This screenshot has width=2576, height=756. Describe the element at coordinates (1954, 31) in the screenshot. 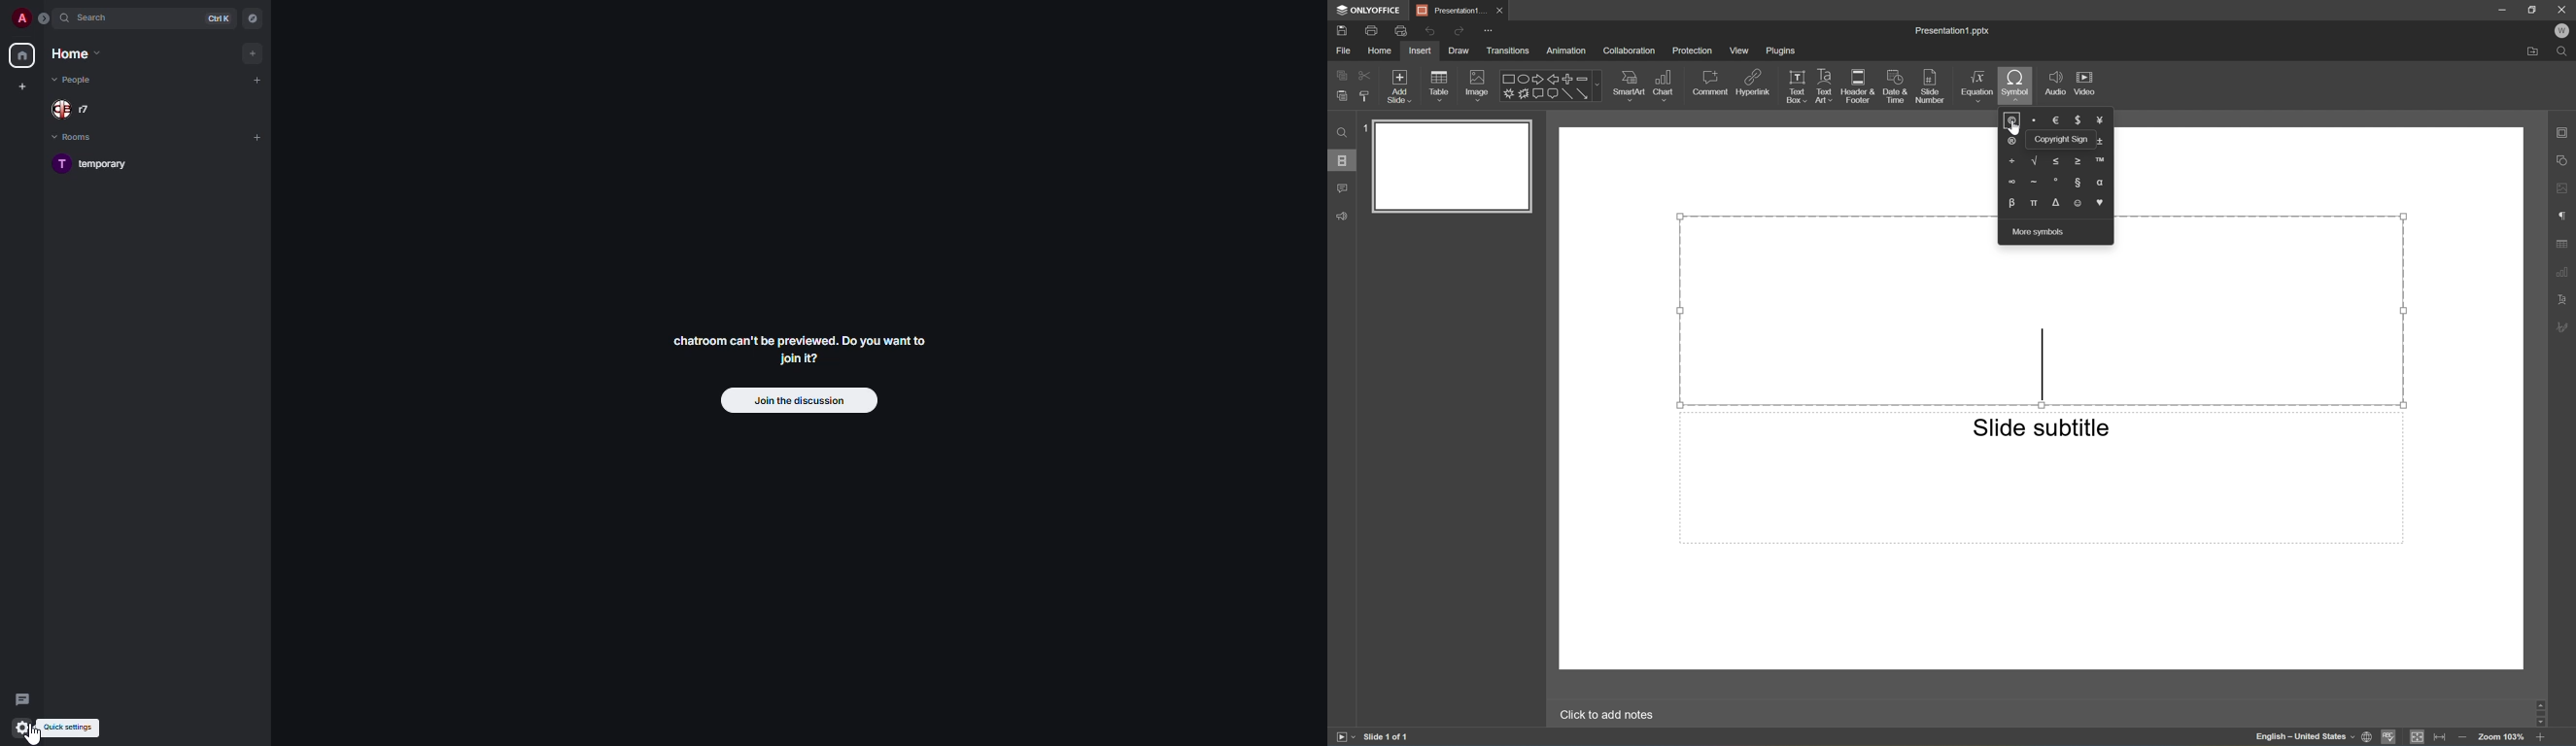

I see `Presentation1.pptx` at that location.